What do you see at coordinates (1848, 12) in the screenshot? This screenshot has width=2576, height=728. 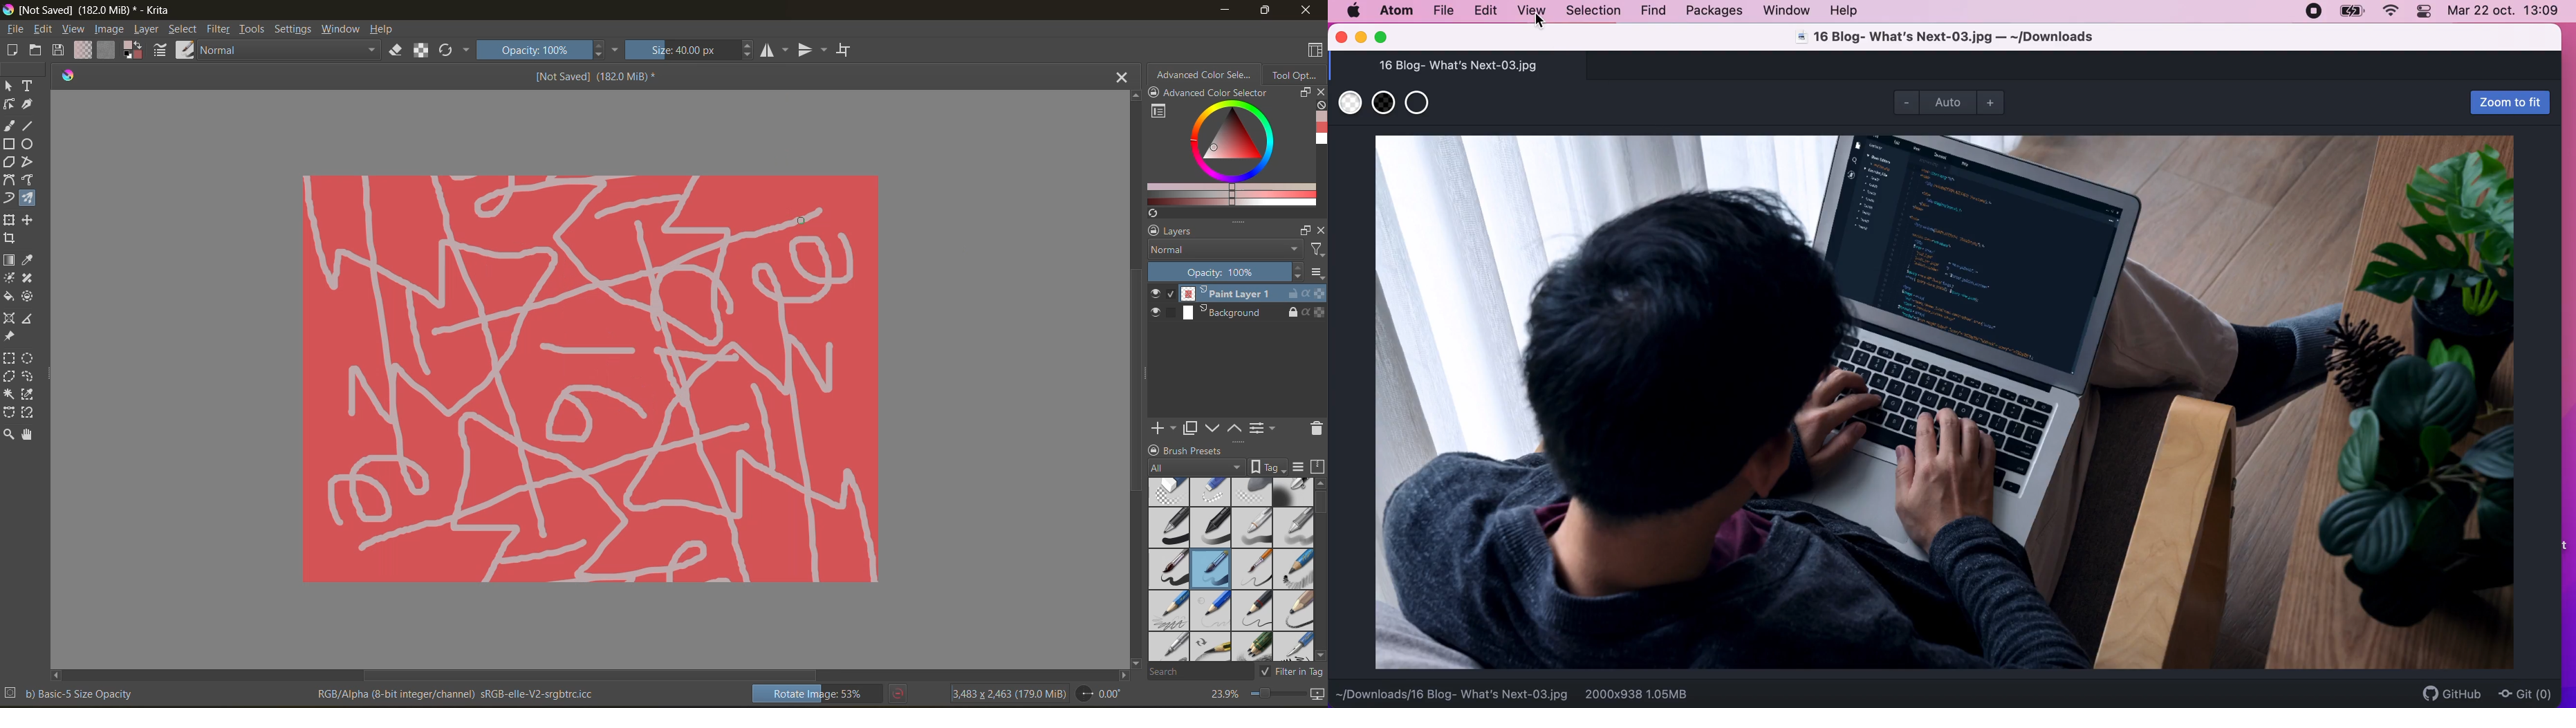 I see `help` at bounding box center [1848, 12].